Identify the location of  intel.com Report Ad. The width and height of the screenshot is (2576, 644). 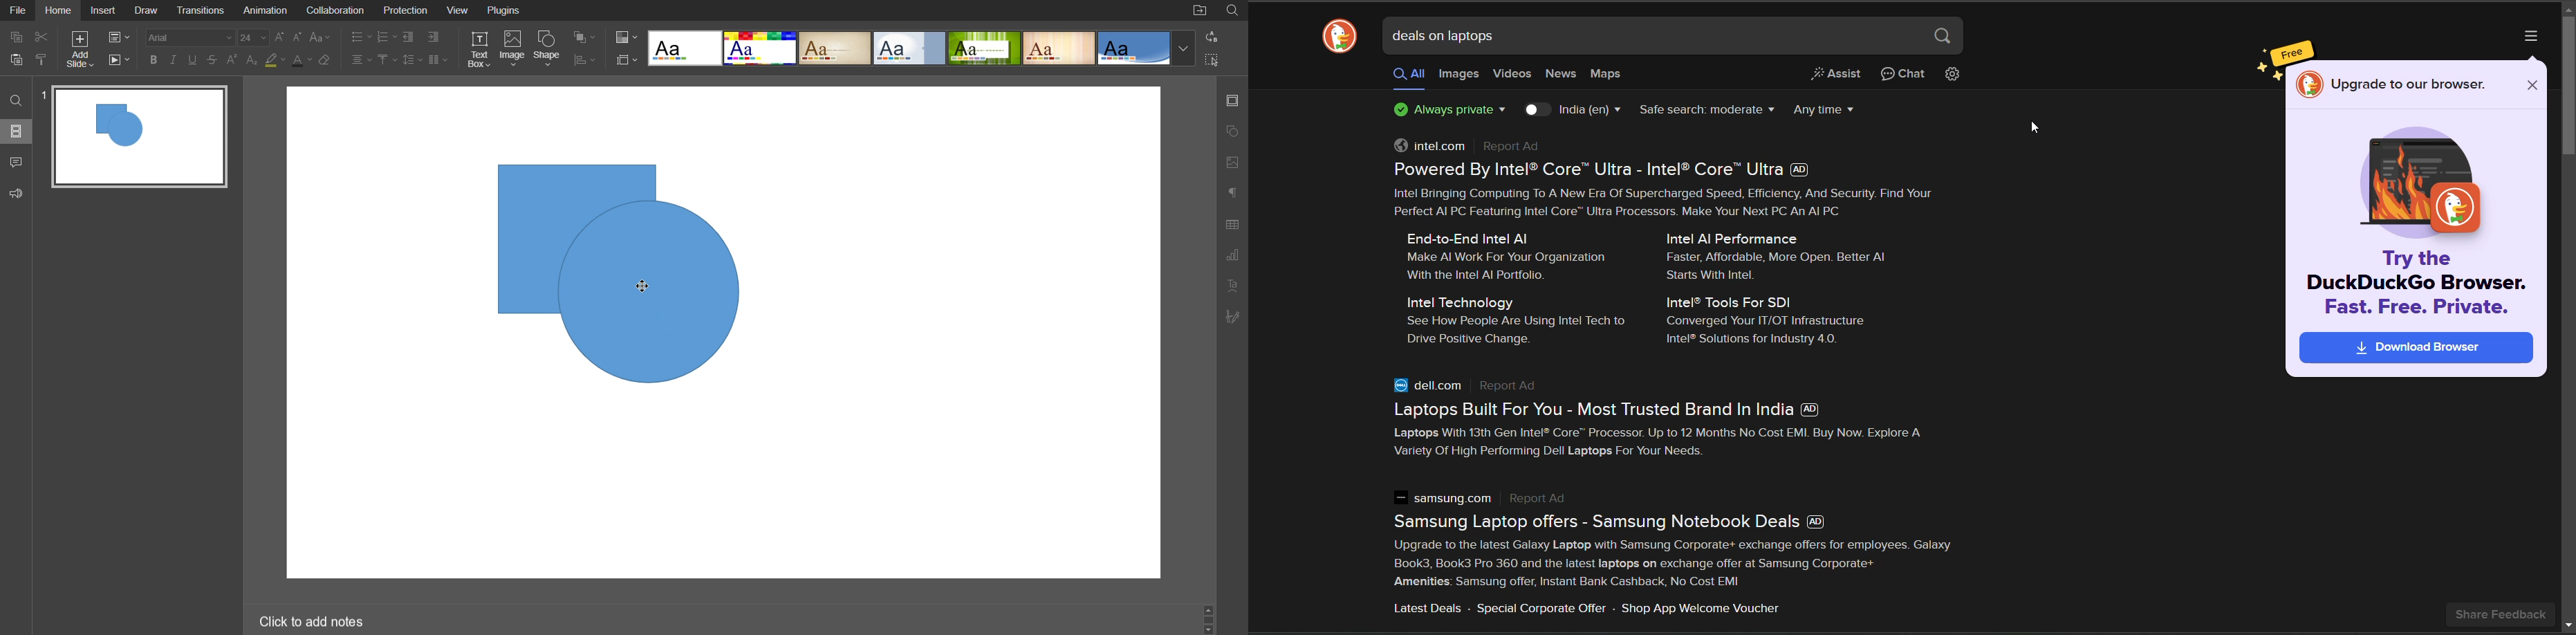
(1474, 147).